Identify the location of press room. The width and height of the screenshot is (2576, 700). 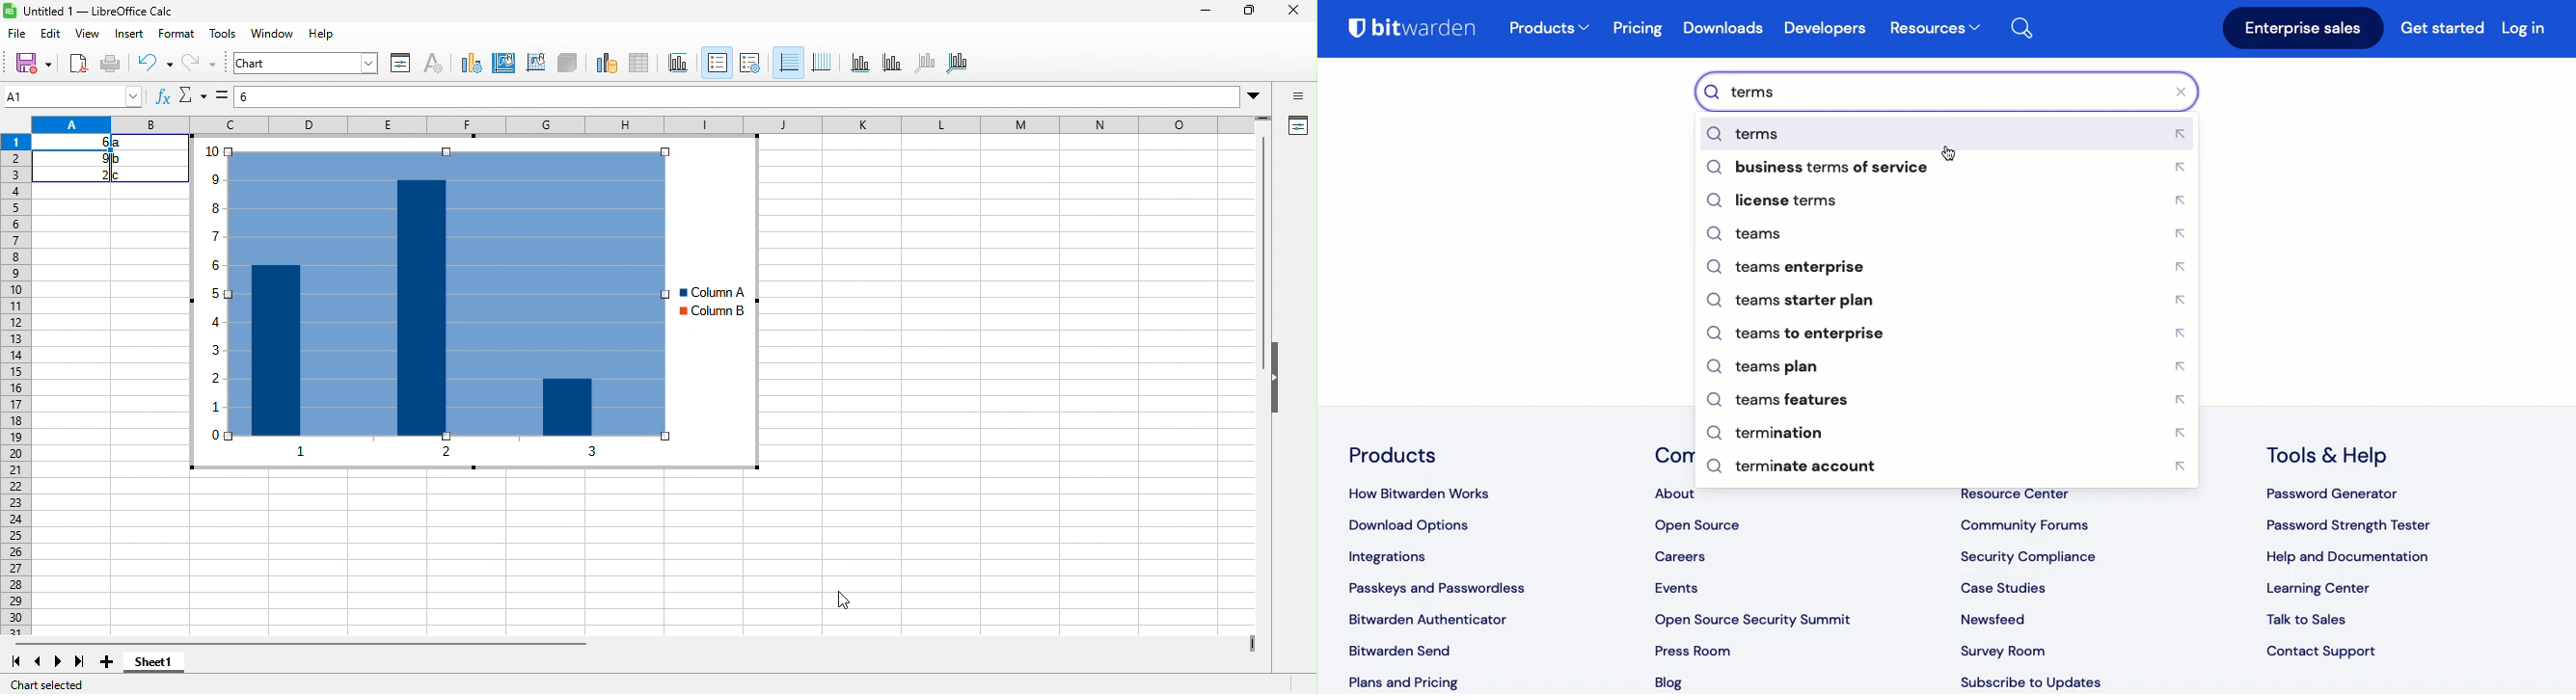
(1692, 649).